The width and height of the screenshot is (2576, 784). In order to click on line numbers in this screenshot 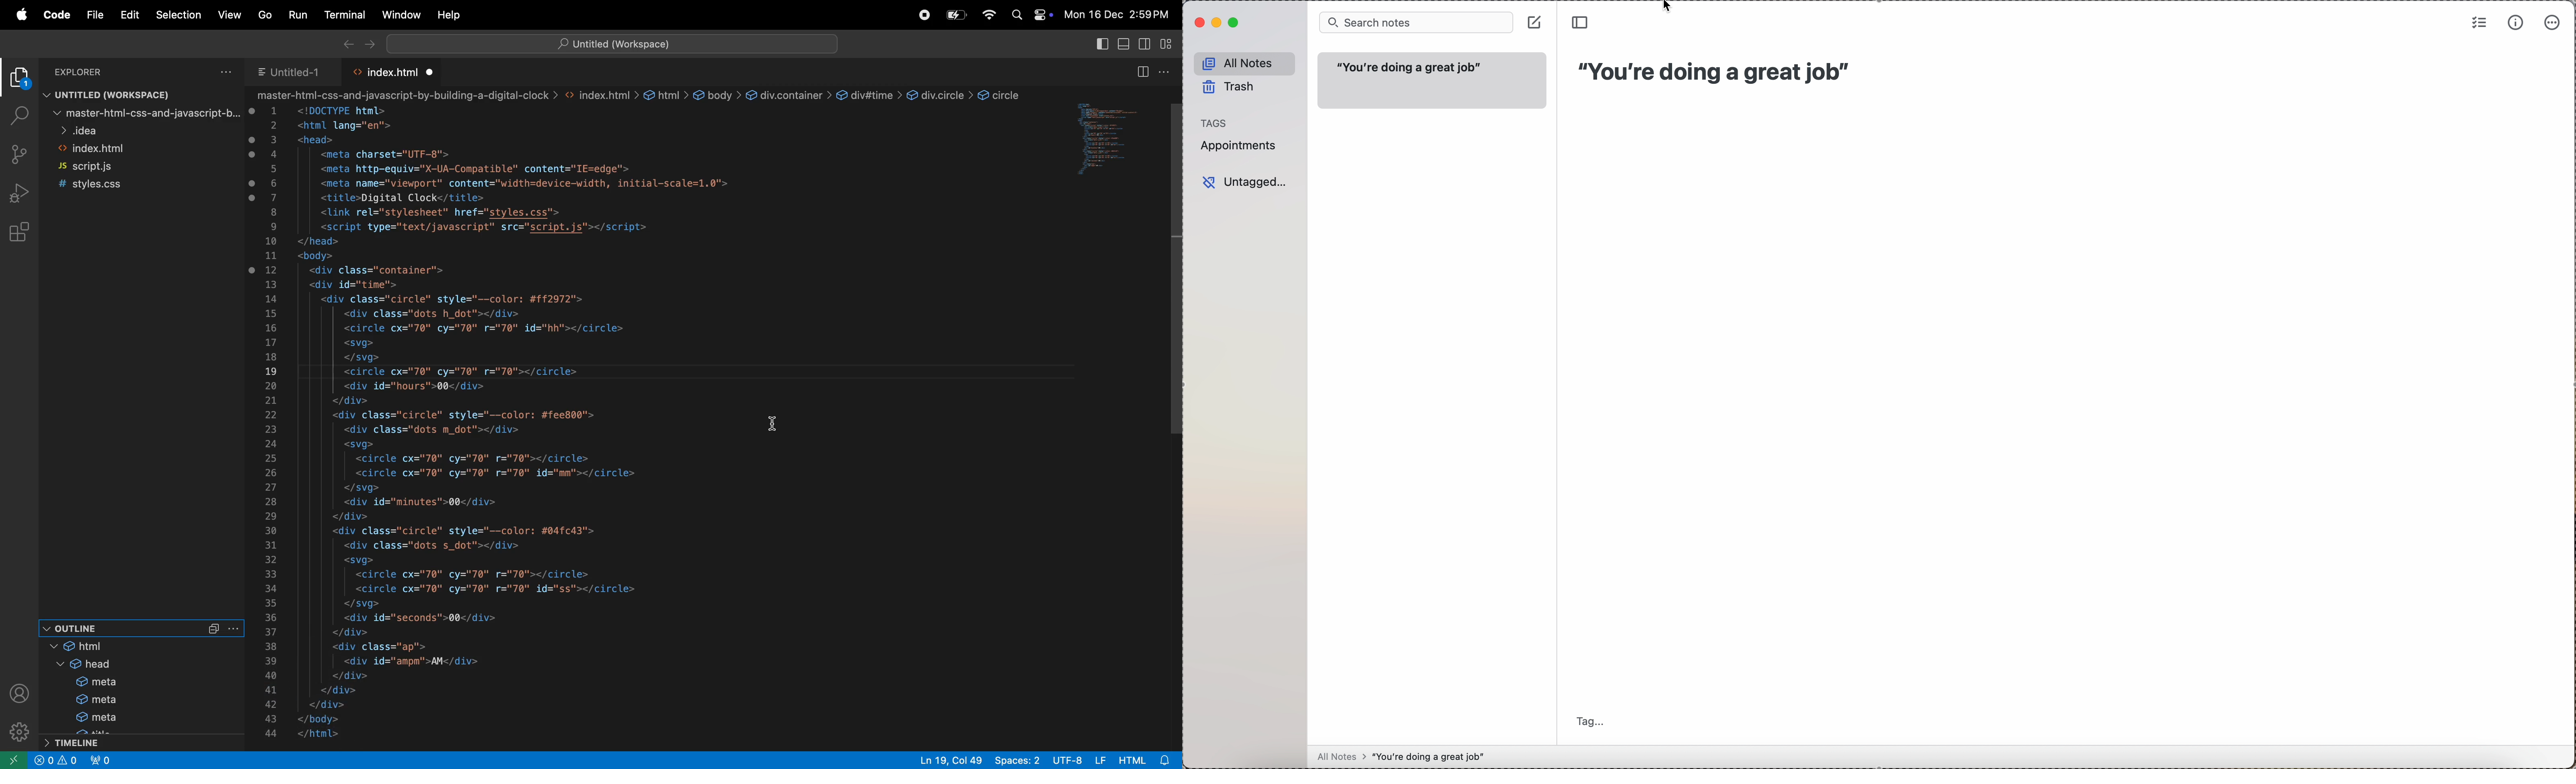, I will do `click(272, 422)`.